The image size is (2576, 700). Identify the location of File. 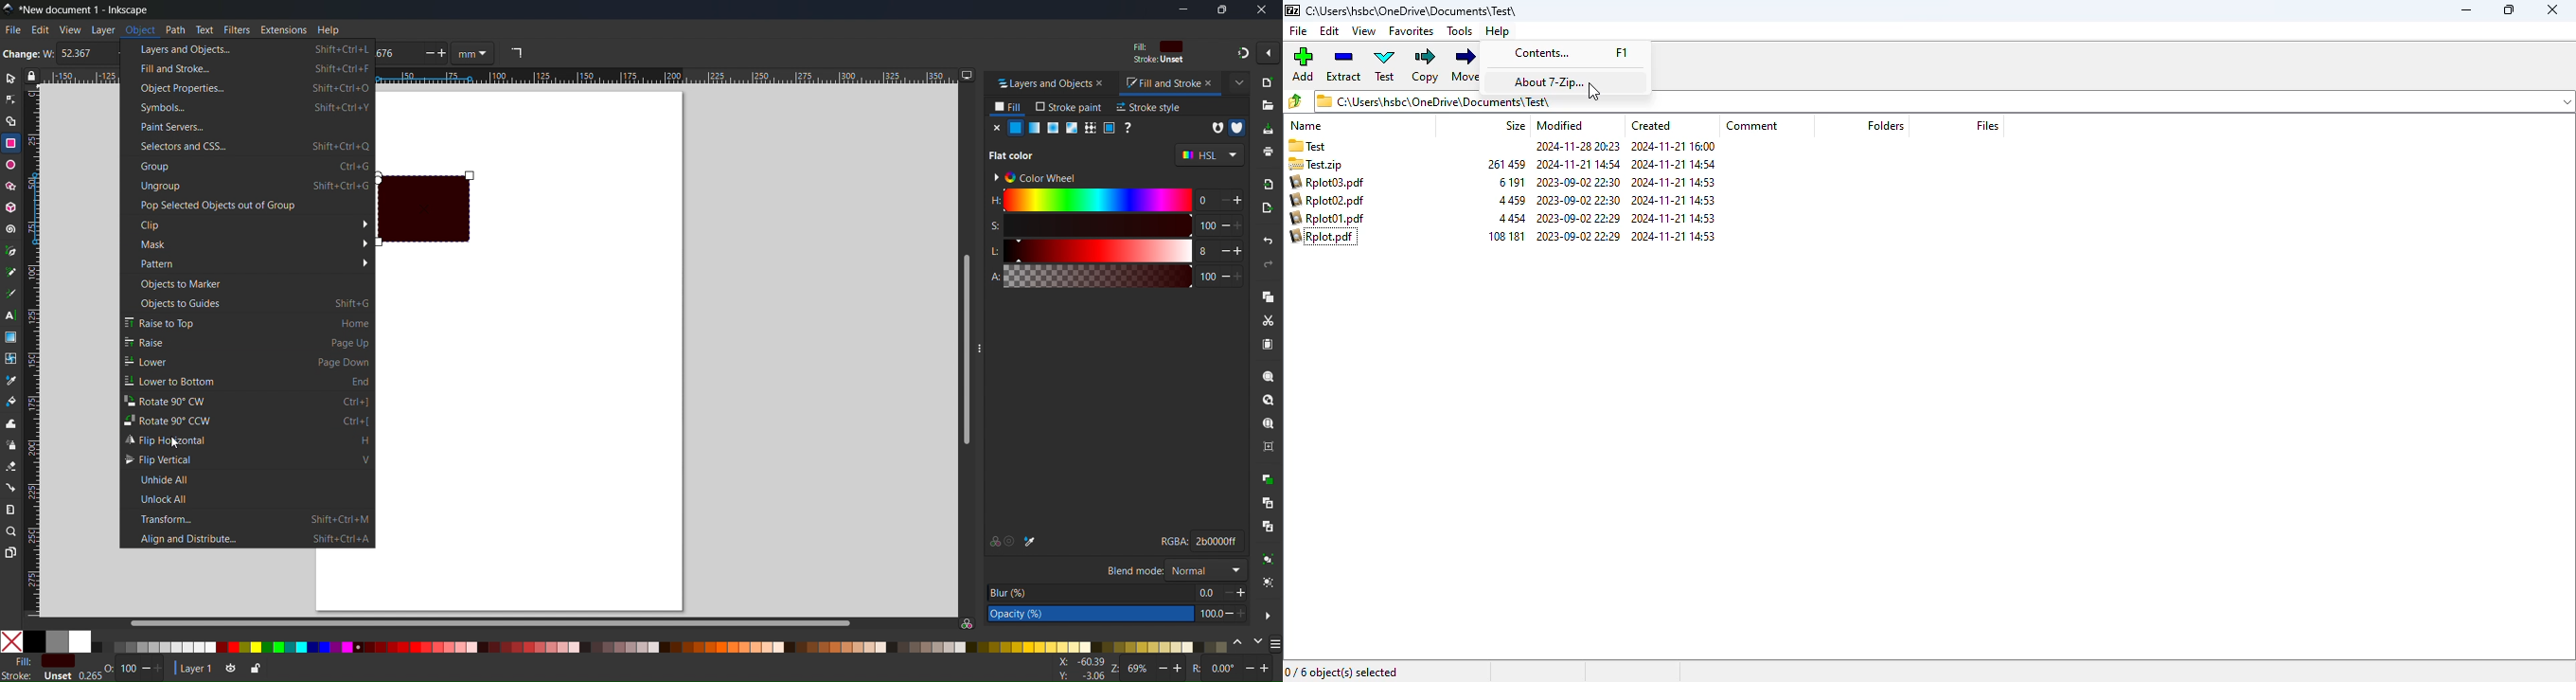
(12, 29).